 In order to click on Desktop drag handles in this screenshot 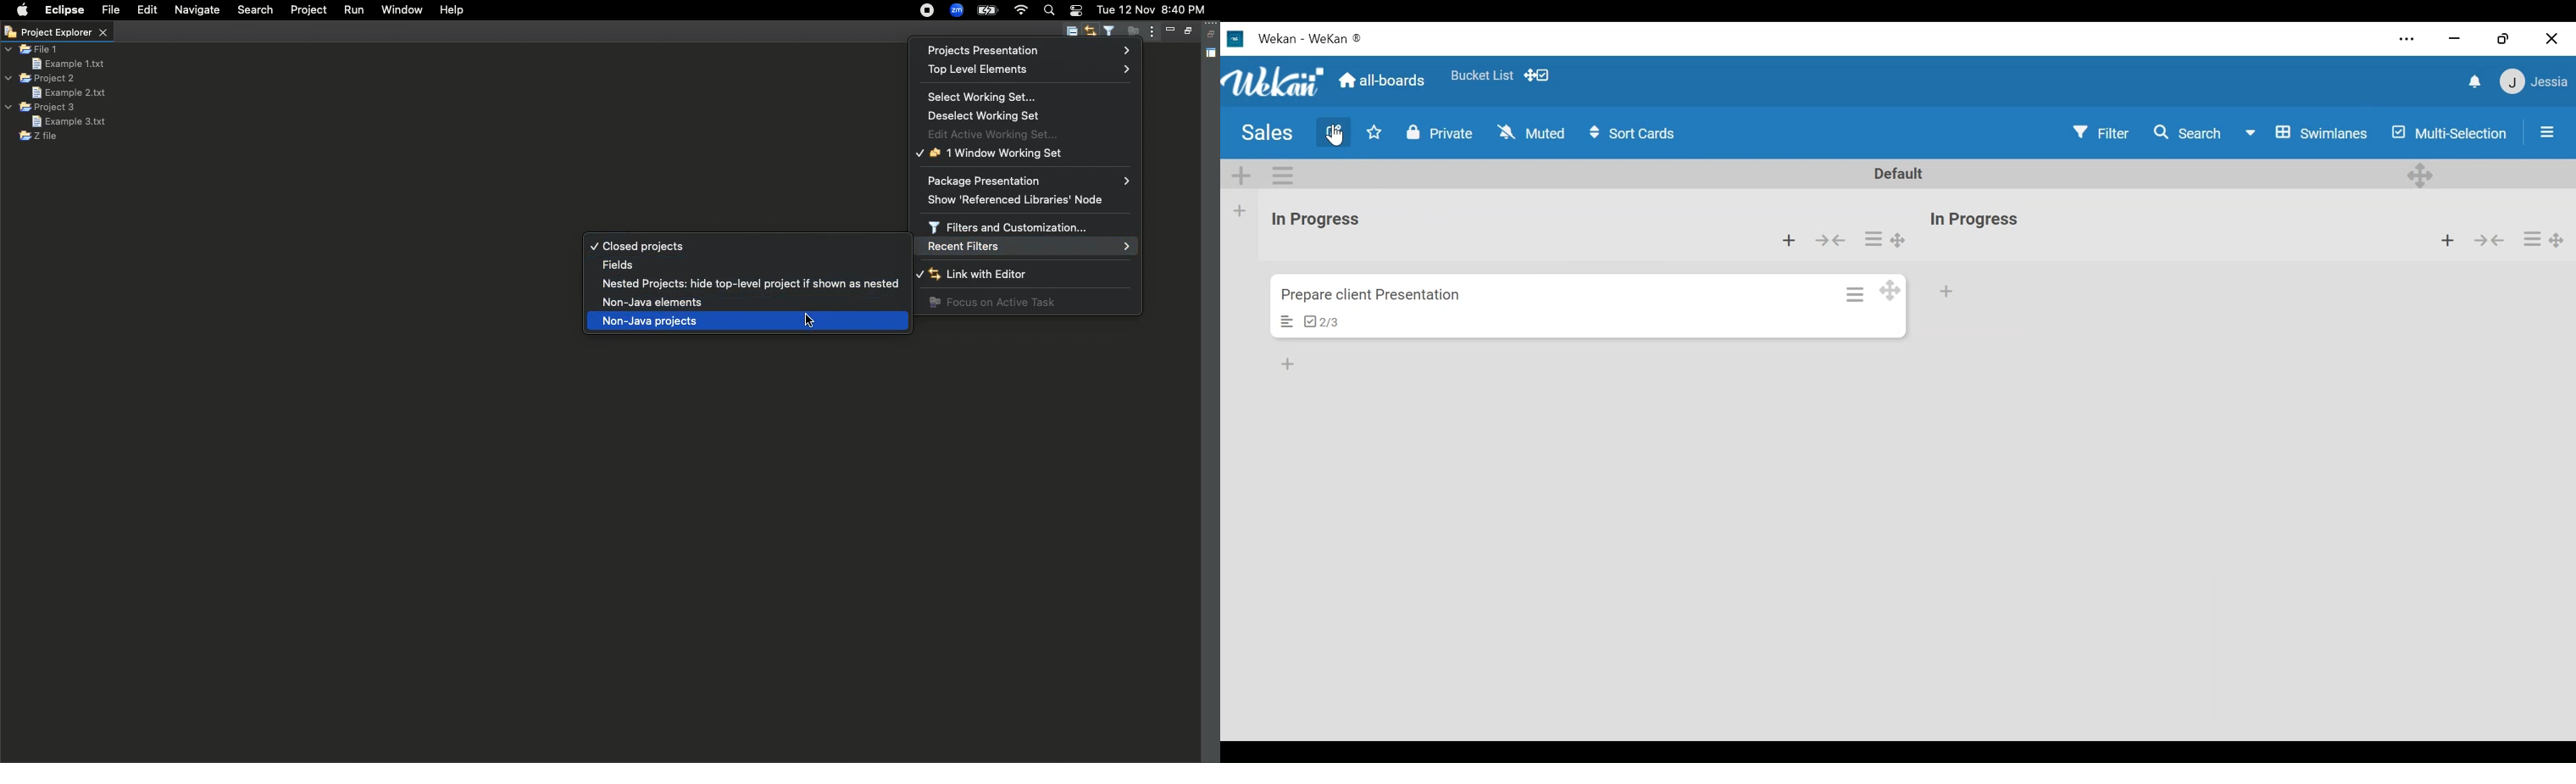, I will do `click(2557, 242)`.